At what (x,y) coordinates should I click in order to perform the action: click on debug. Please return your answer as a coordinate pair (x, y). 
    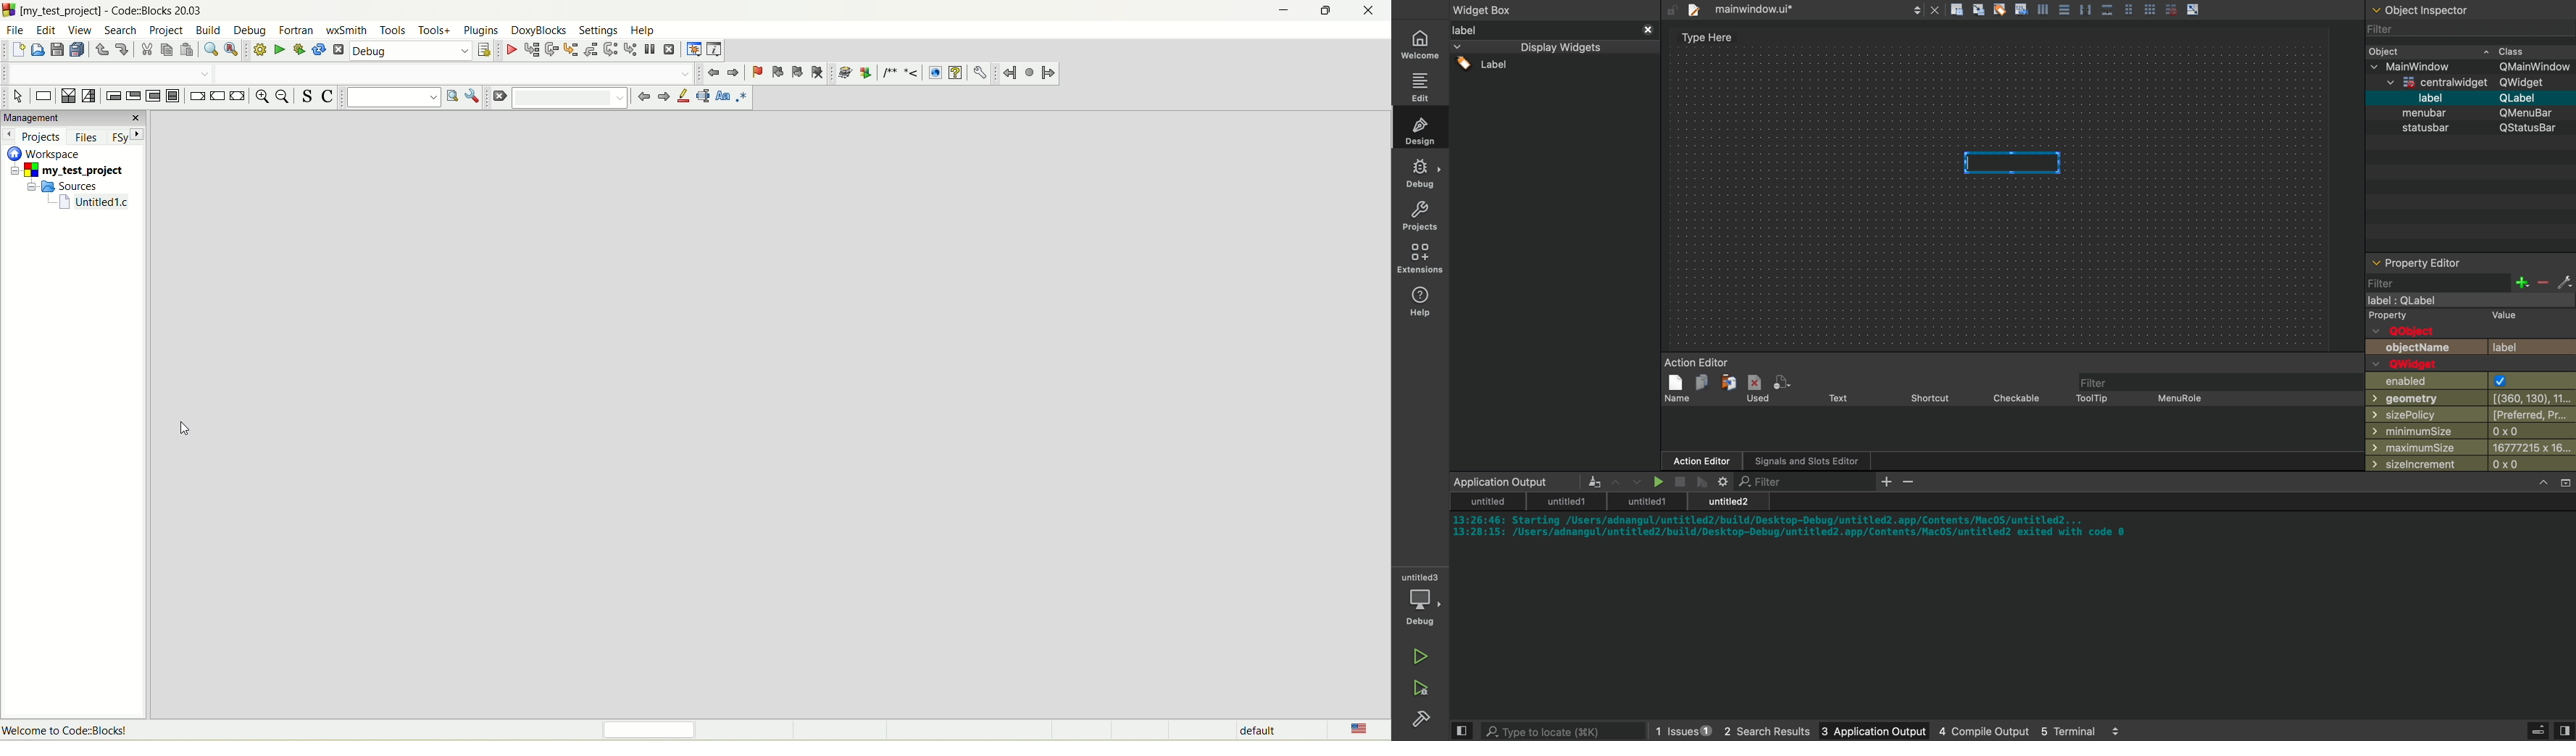
    Looking at the image, I should click on (253, 31).